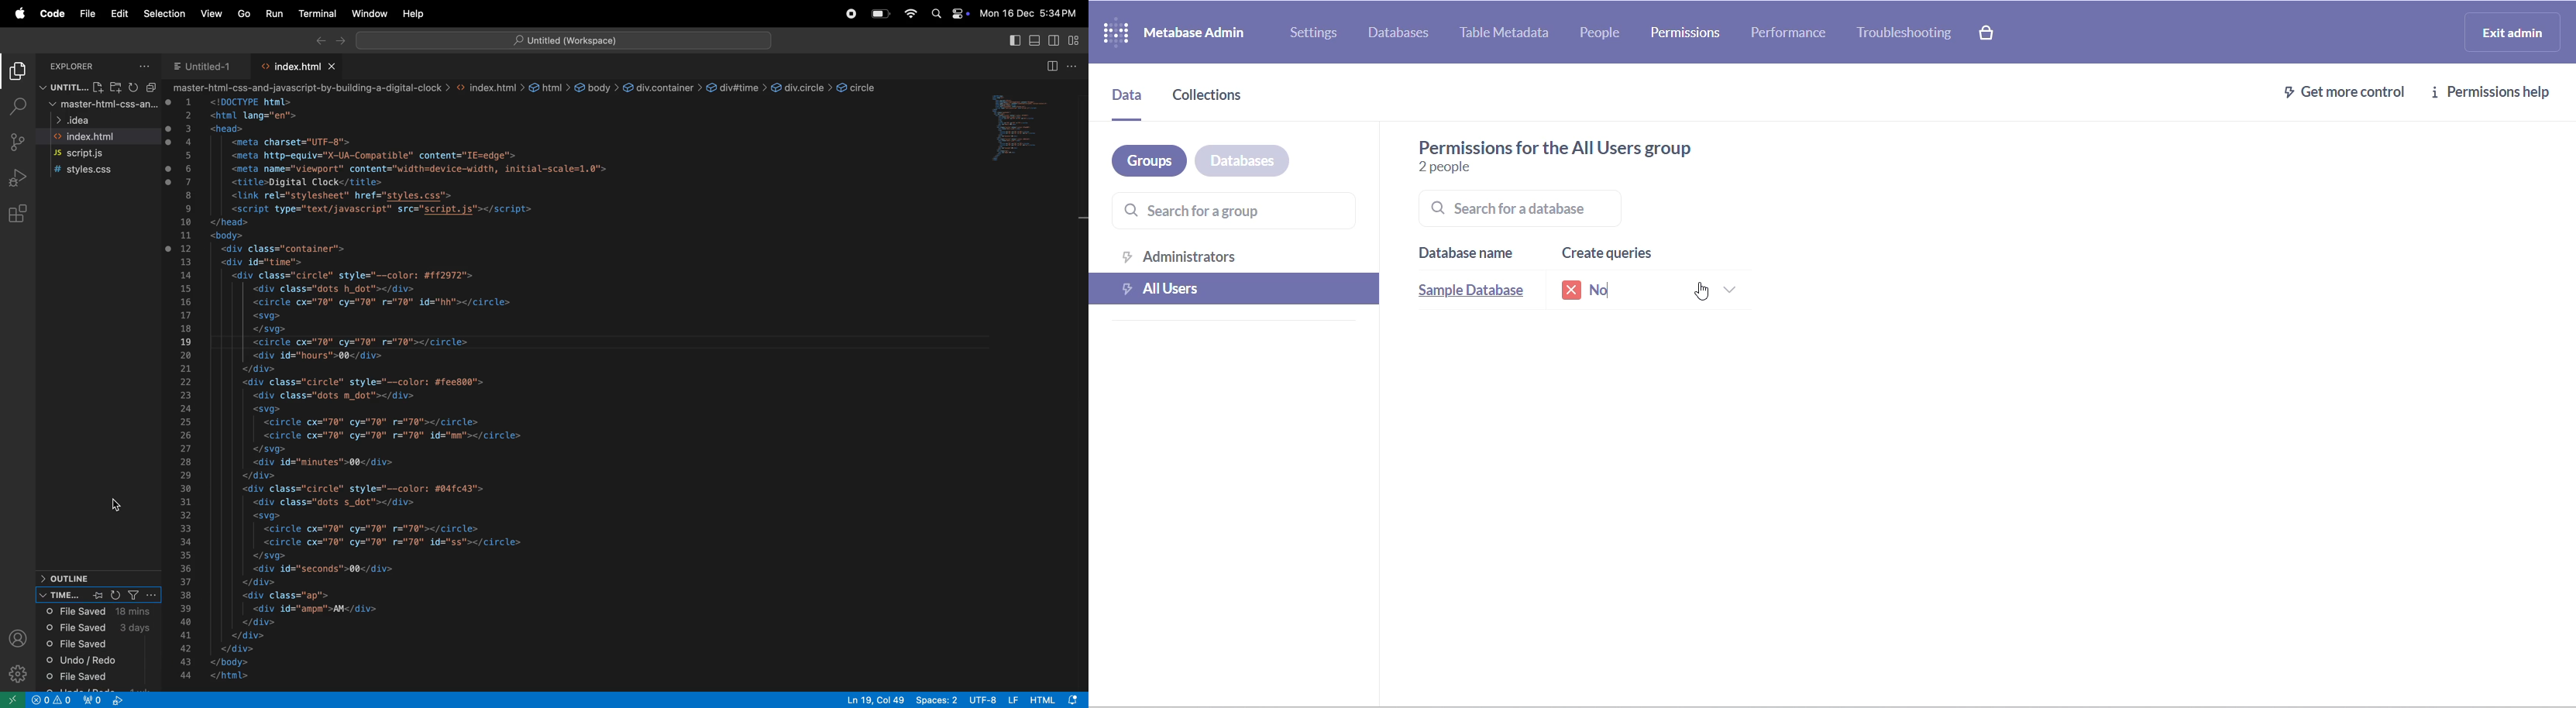  What do you see at coordinates (261, 409) in the screenshot?
I see `<svg>` at bounding box center [261, 409].